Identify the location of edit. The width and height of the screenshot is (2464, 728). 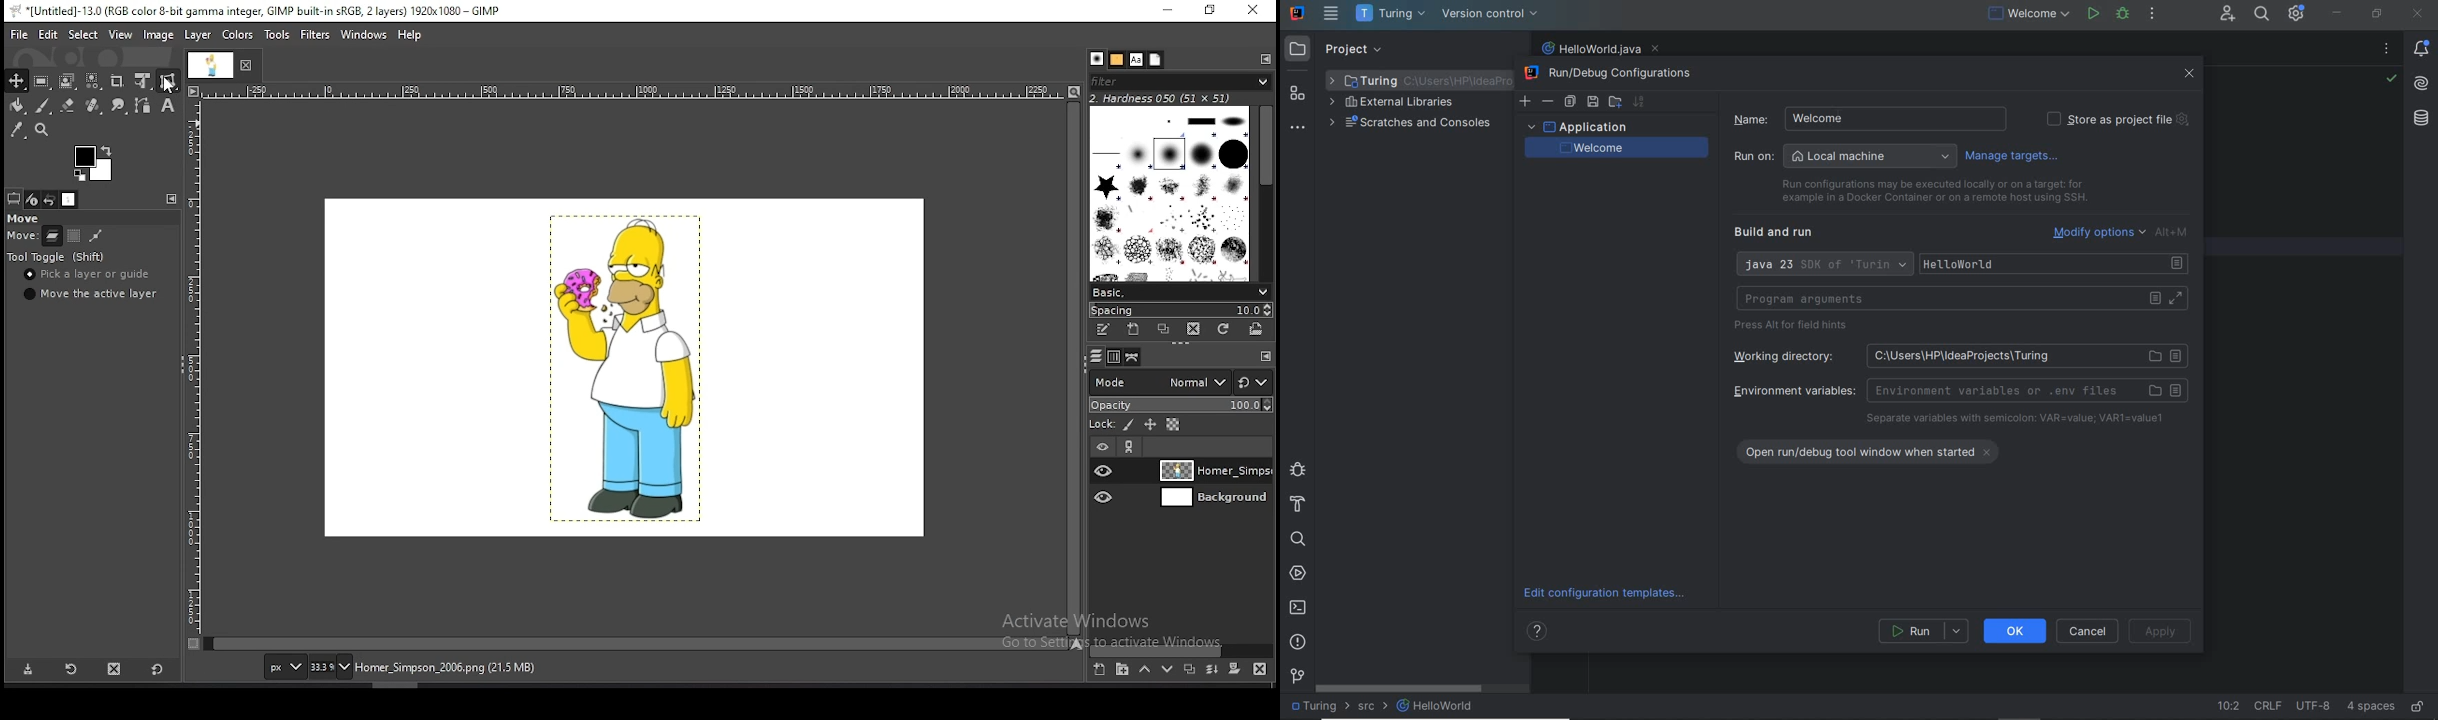
(48, 35).